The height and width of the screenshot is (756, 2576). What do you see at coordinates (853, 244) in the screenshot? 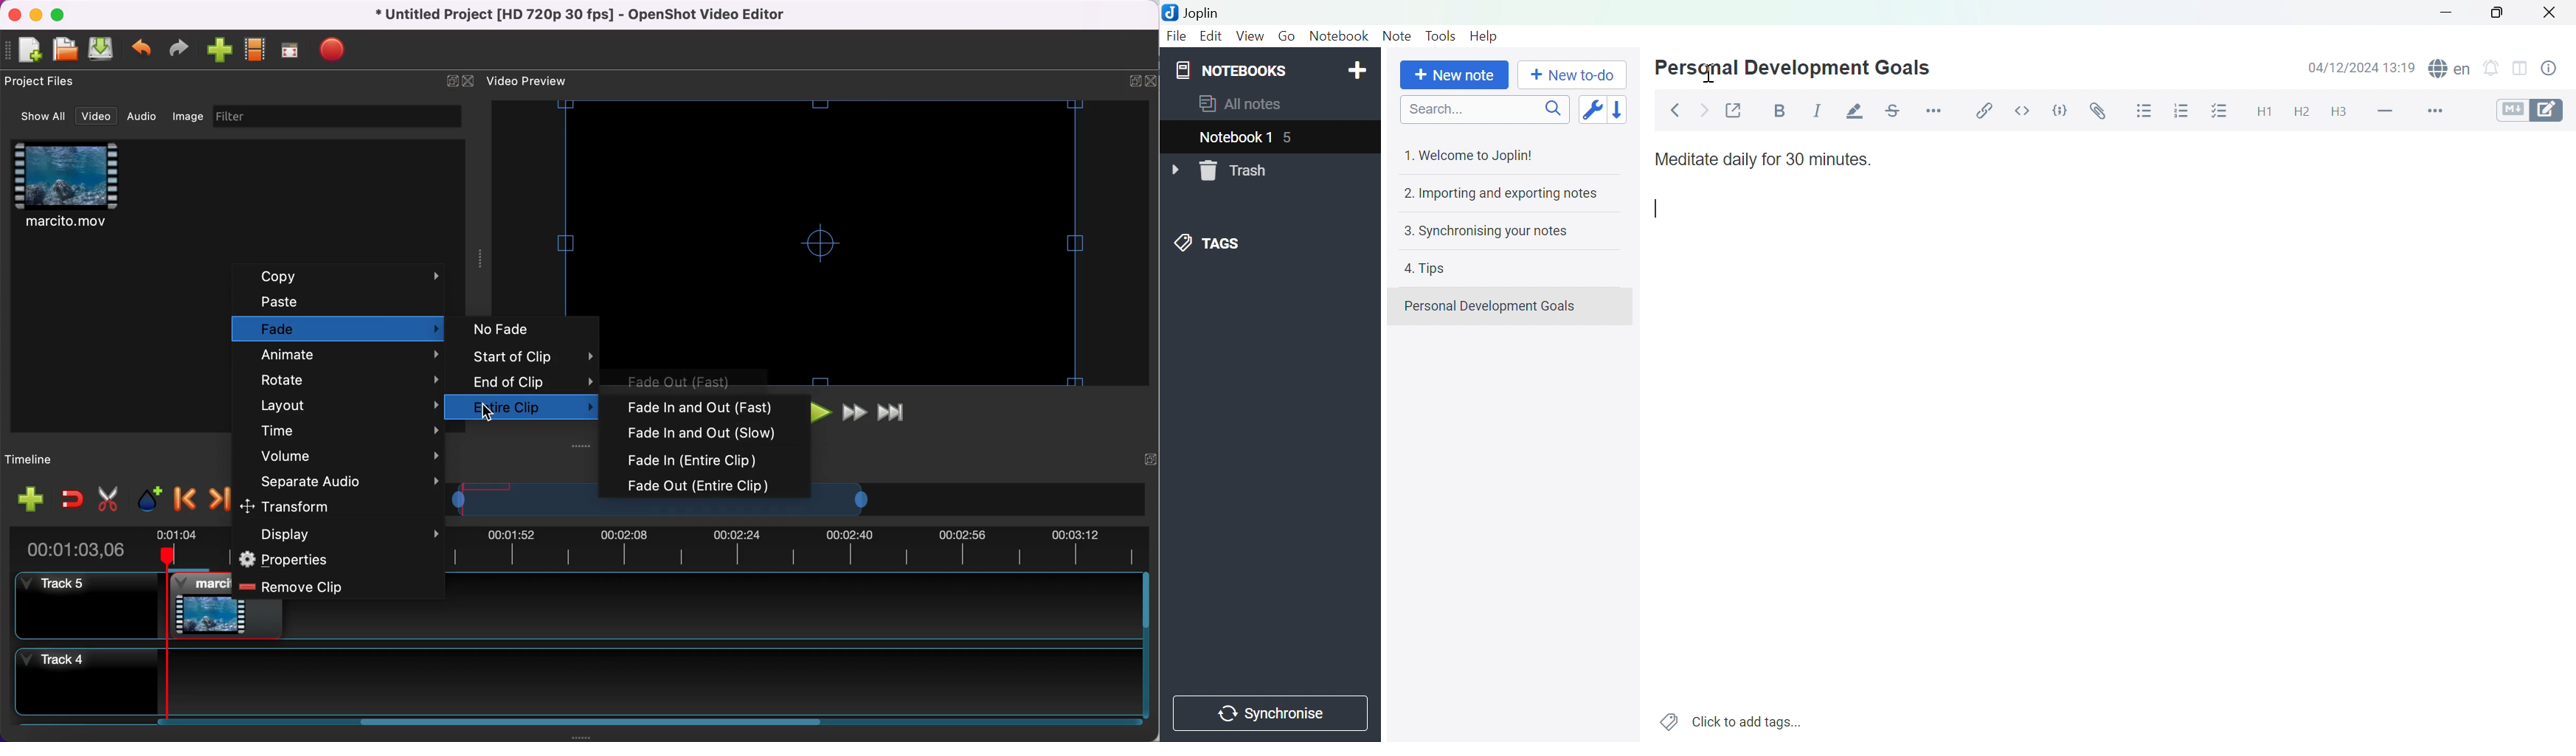
I see `video preview` at bounding box center [853, 244].